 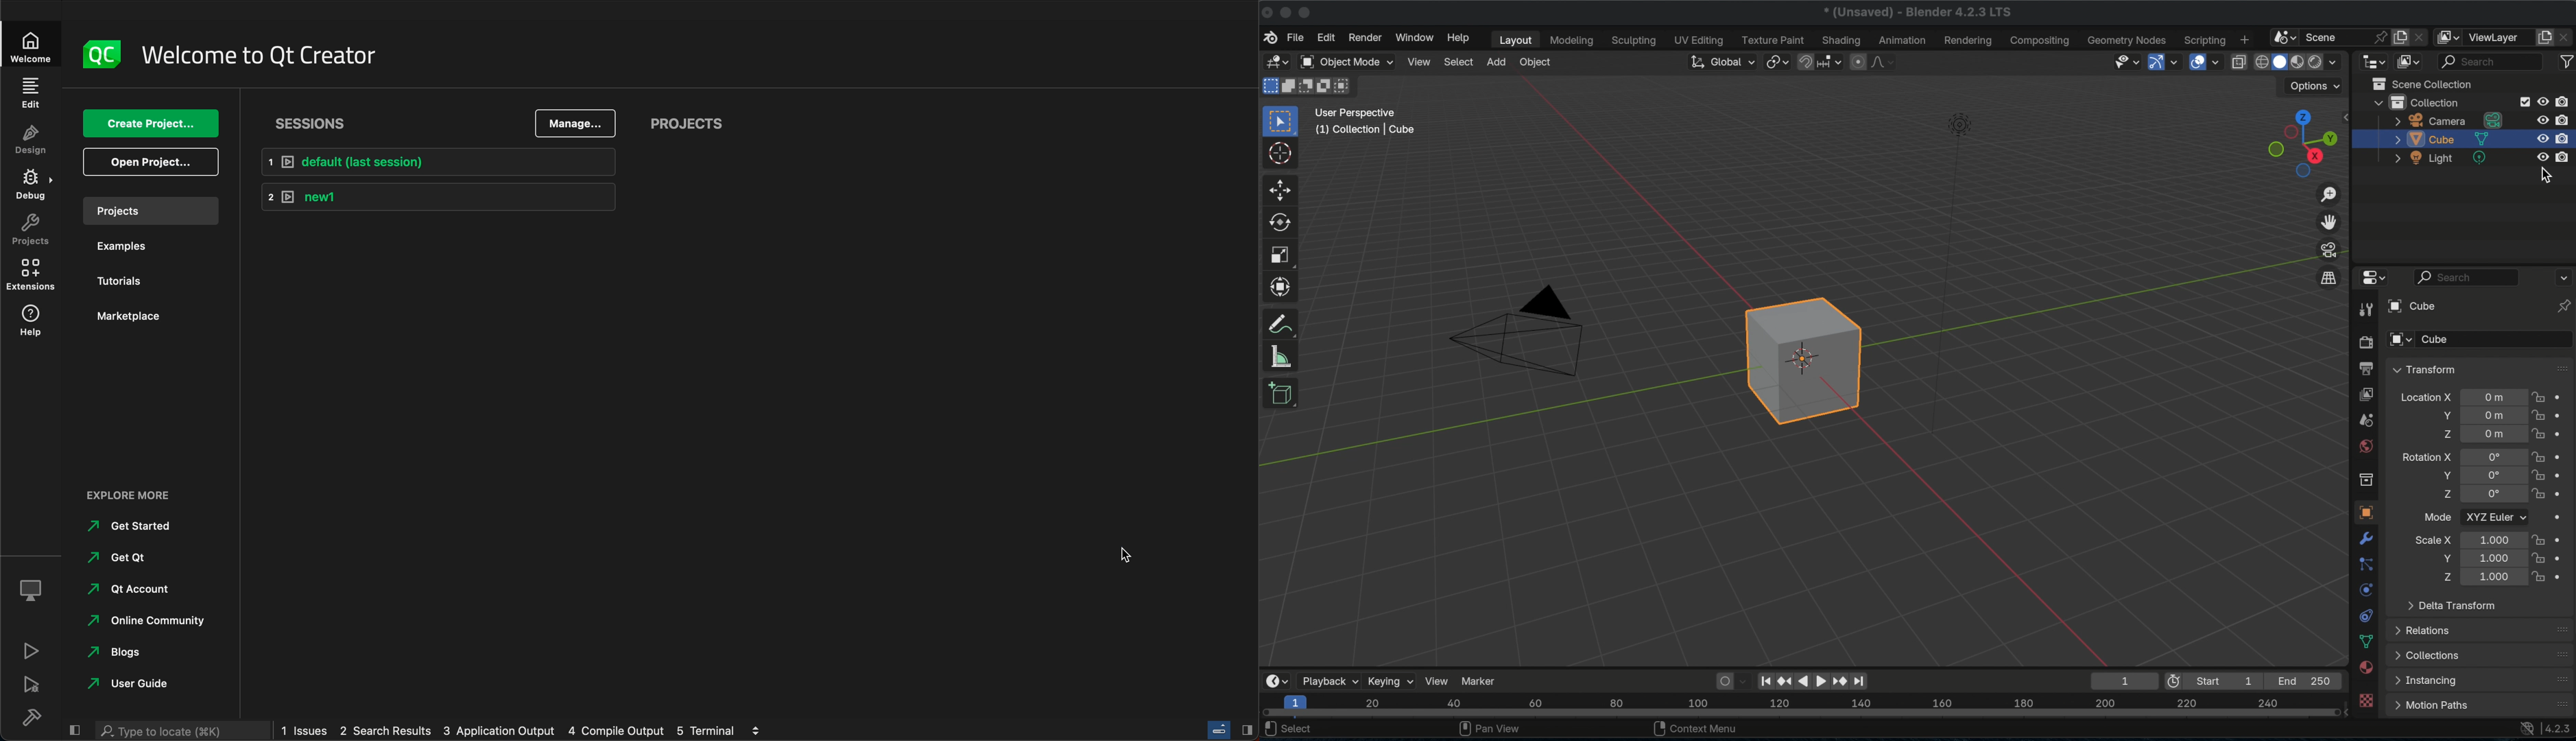 I want to click on final Frame of playback/rendering range, so click(x=2306, y=681).